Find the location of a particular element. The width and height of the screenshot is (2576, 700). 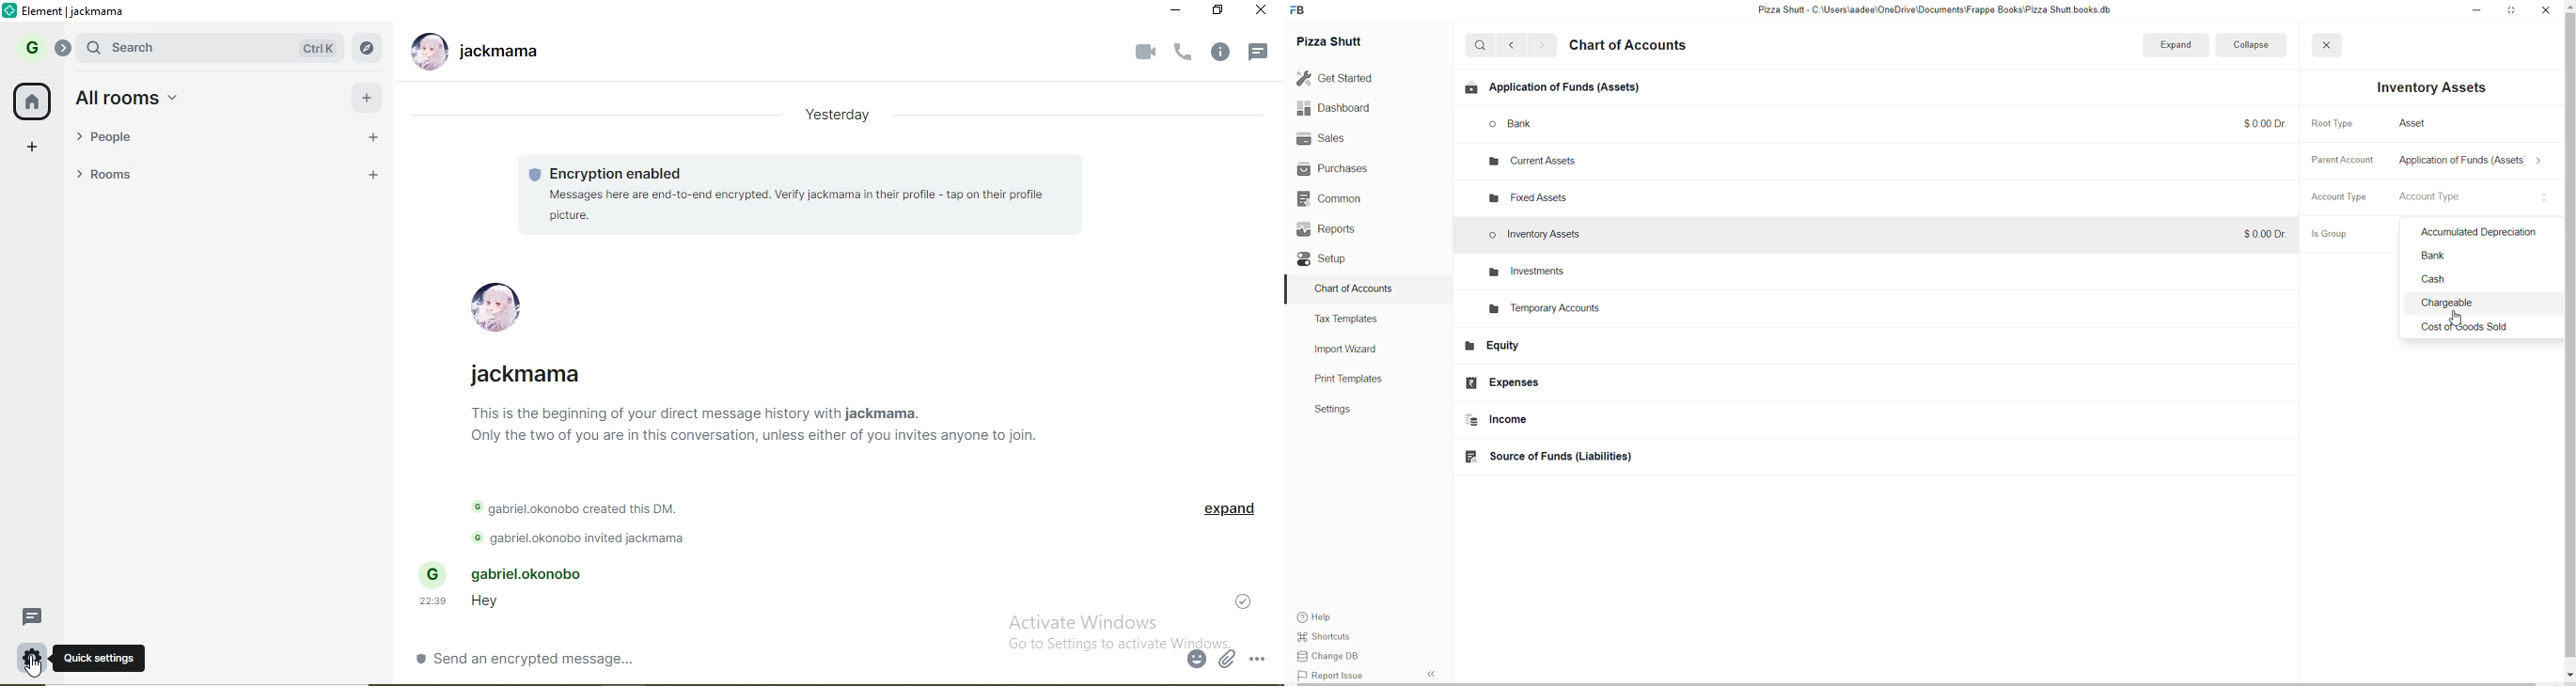

go back  is located at coordinates (1514, 45).